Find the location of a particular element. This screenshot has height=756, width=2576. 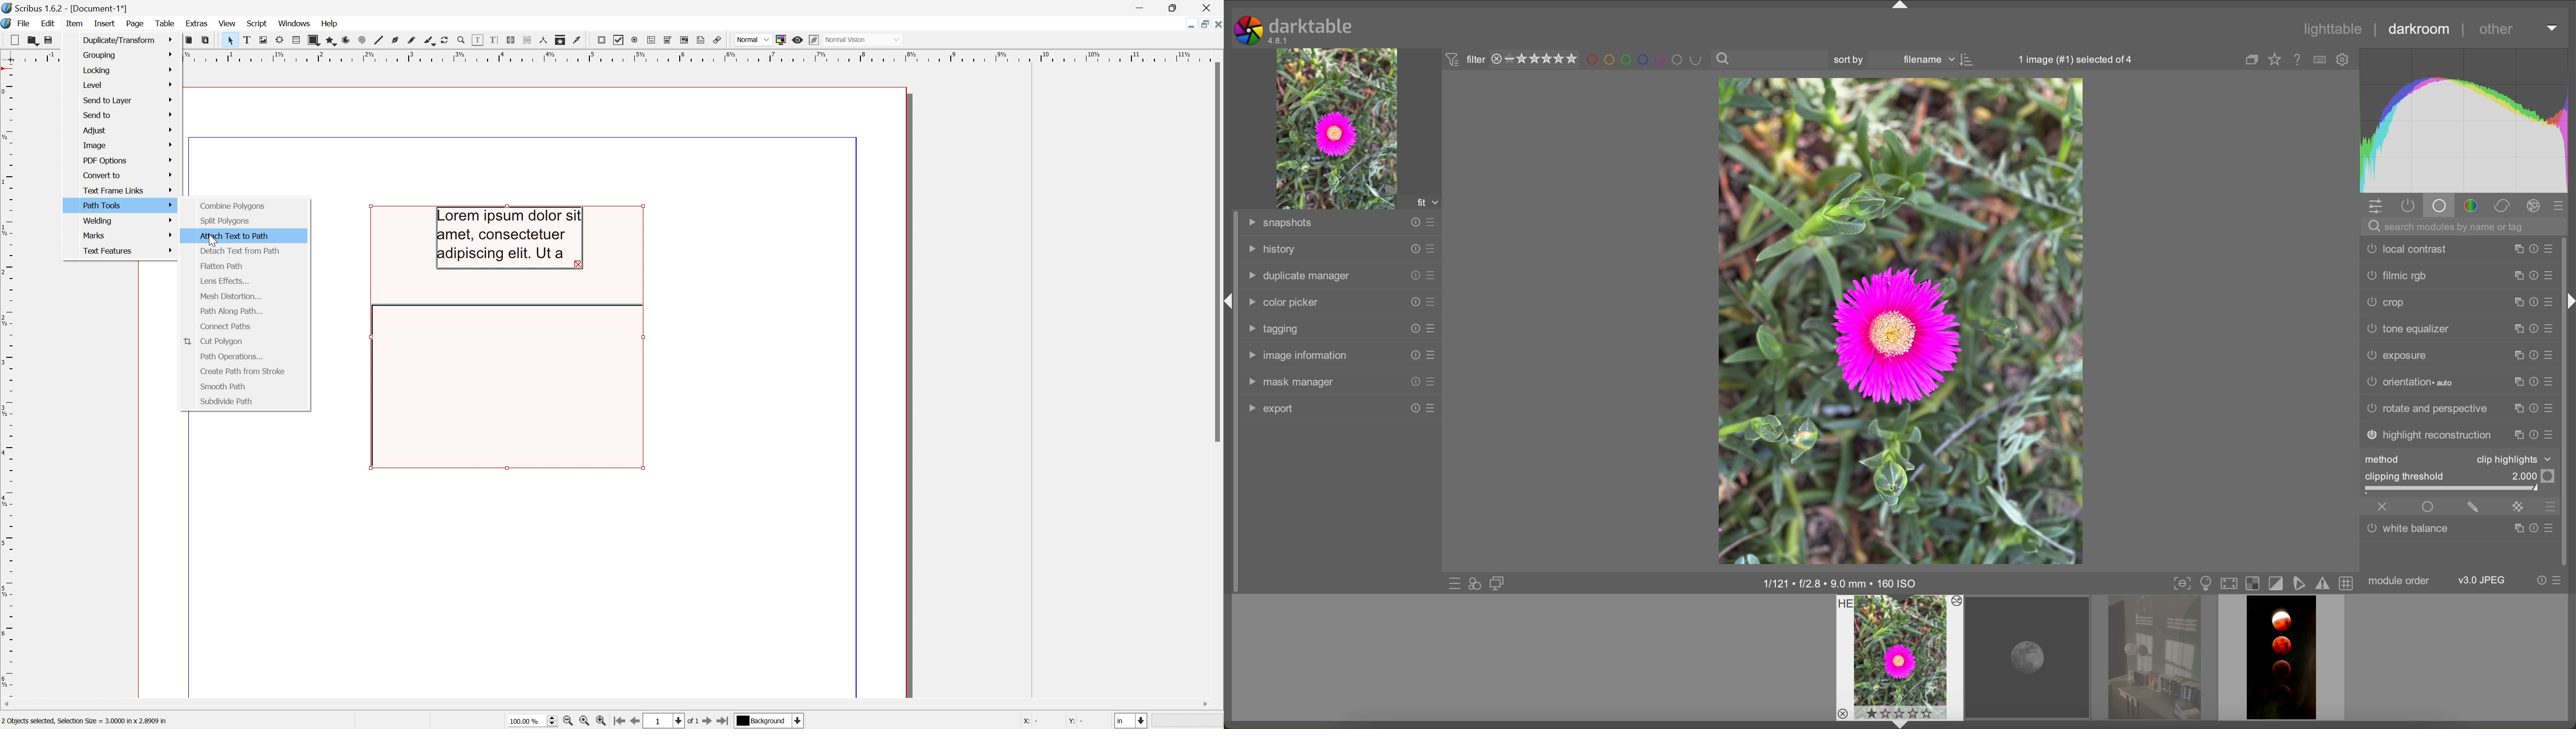

Preview is located at coordinates (798, 39).